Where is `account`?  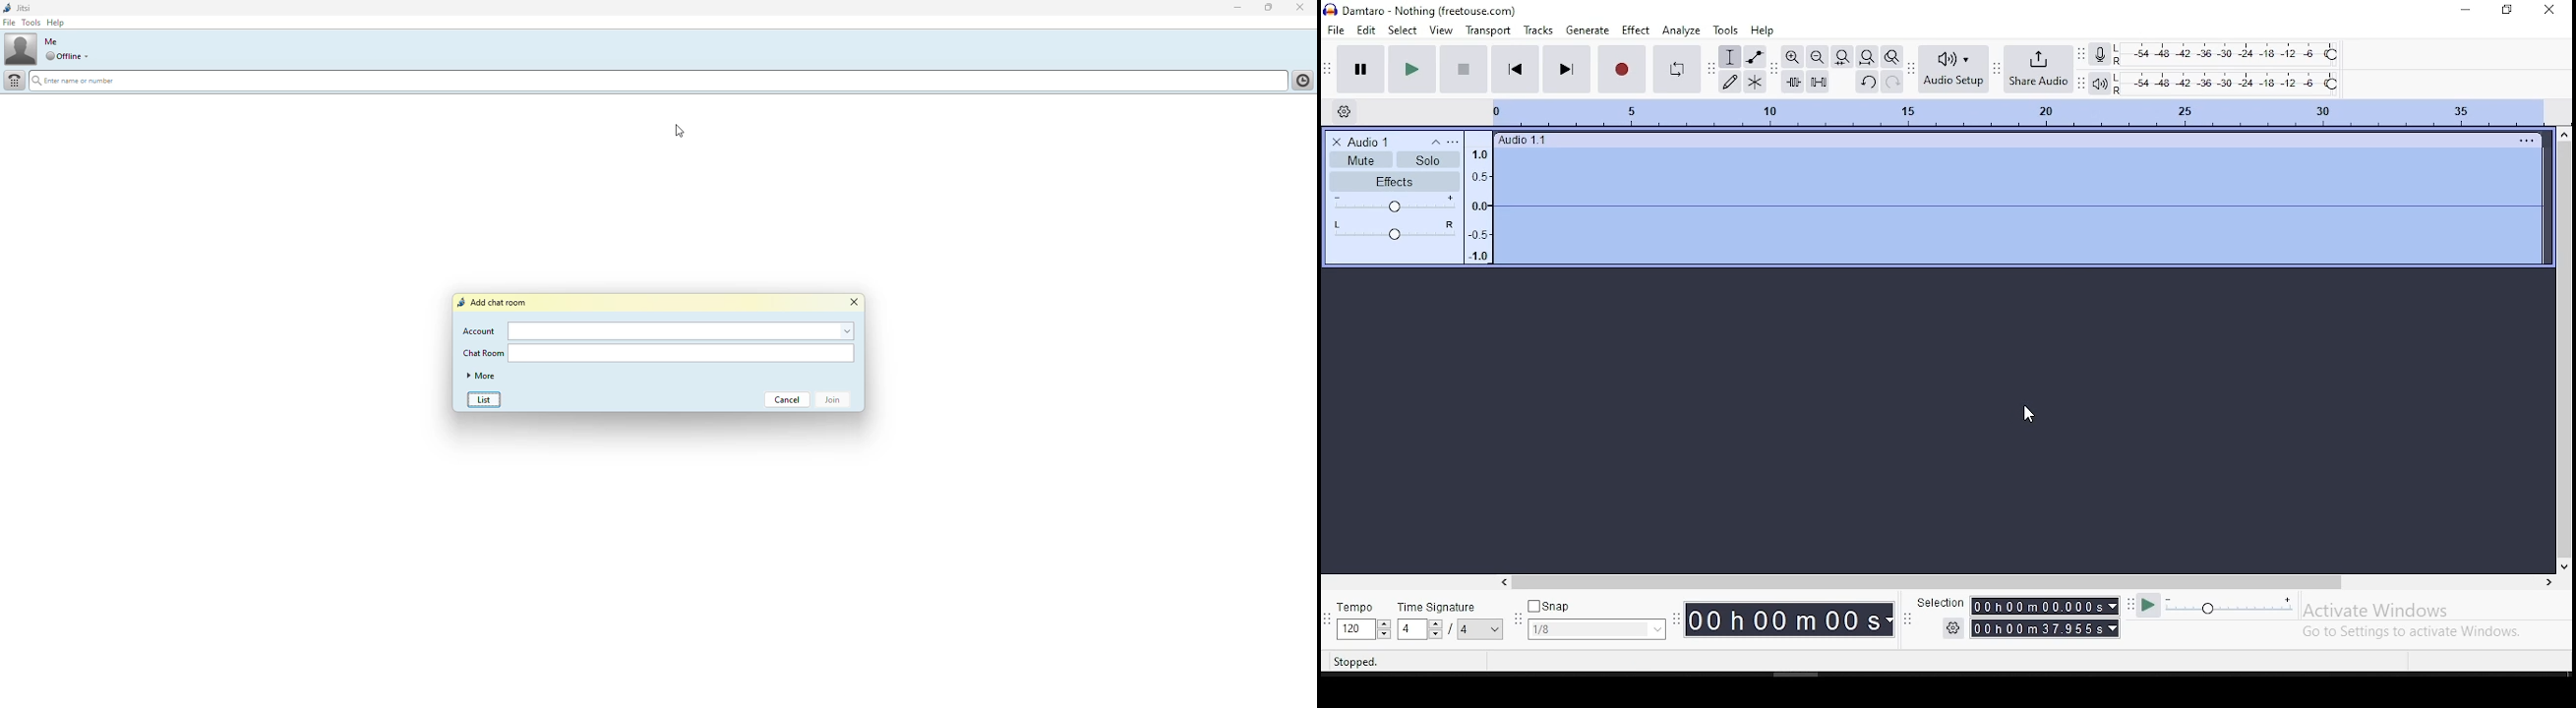 account is located at coordinates (681, 332).